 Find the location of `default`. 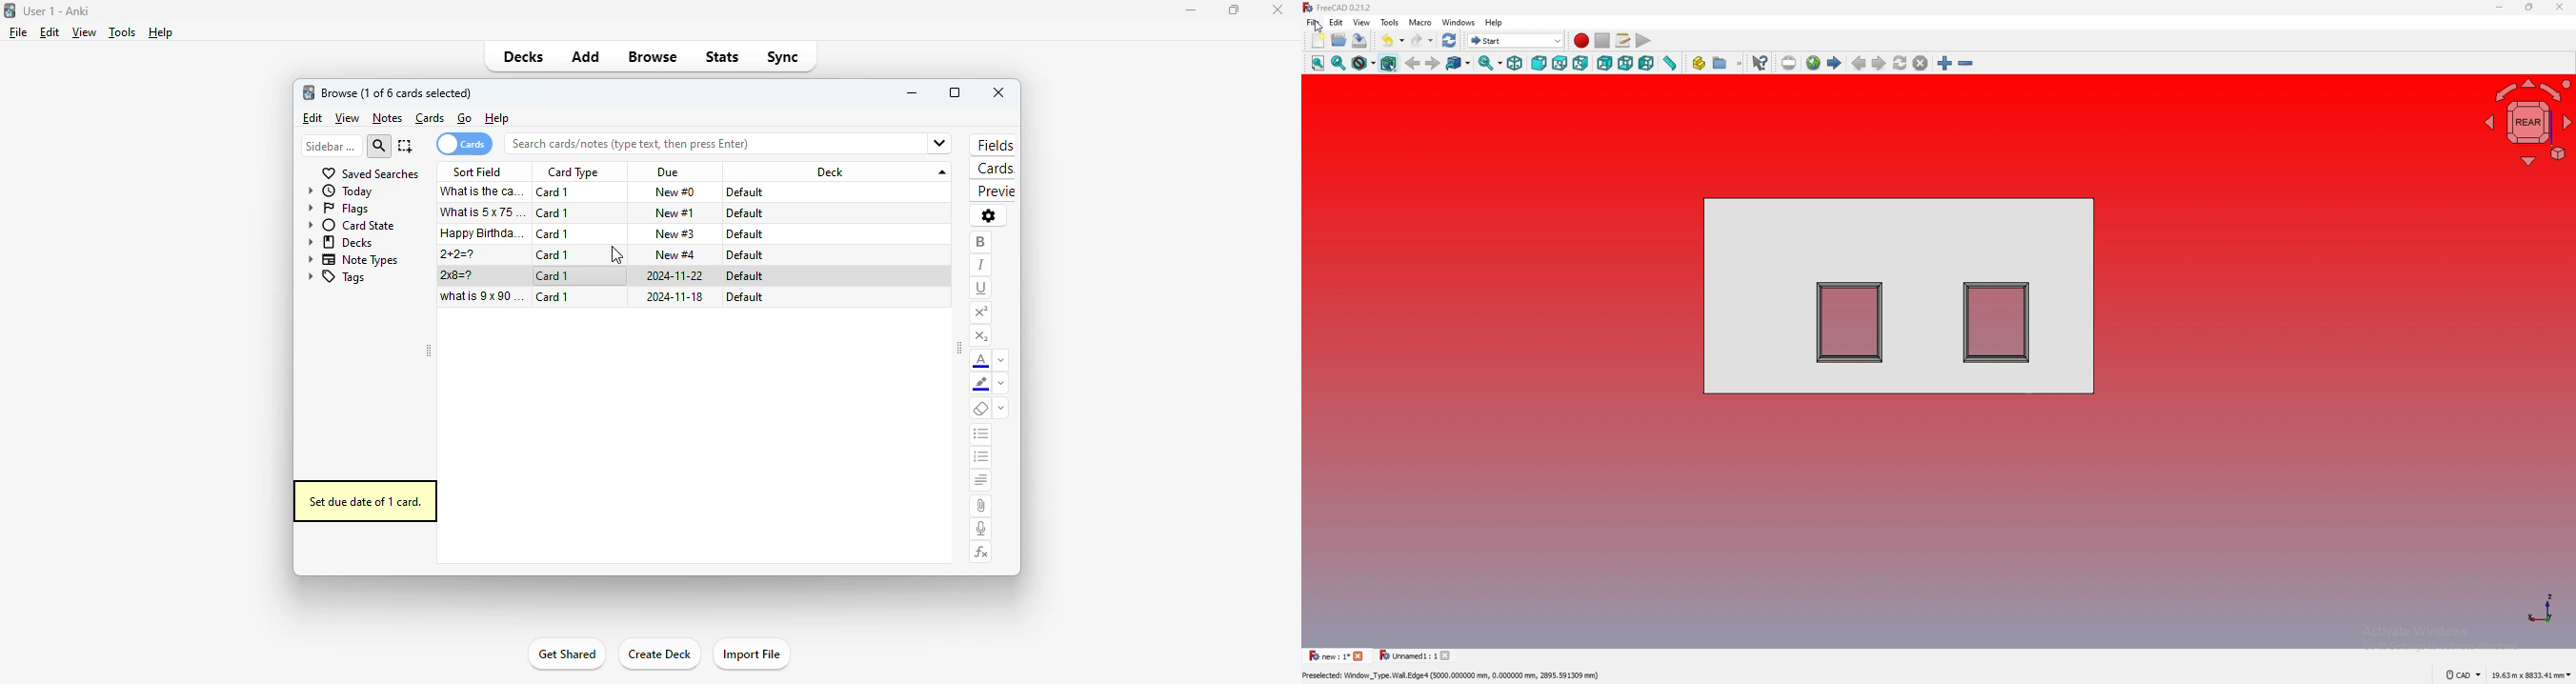

default is located at coordinates (744, 276).